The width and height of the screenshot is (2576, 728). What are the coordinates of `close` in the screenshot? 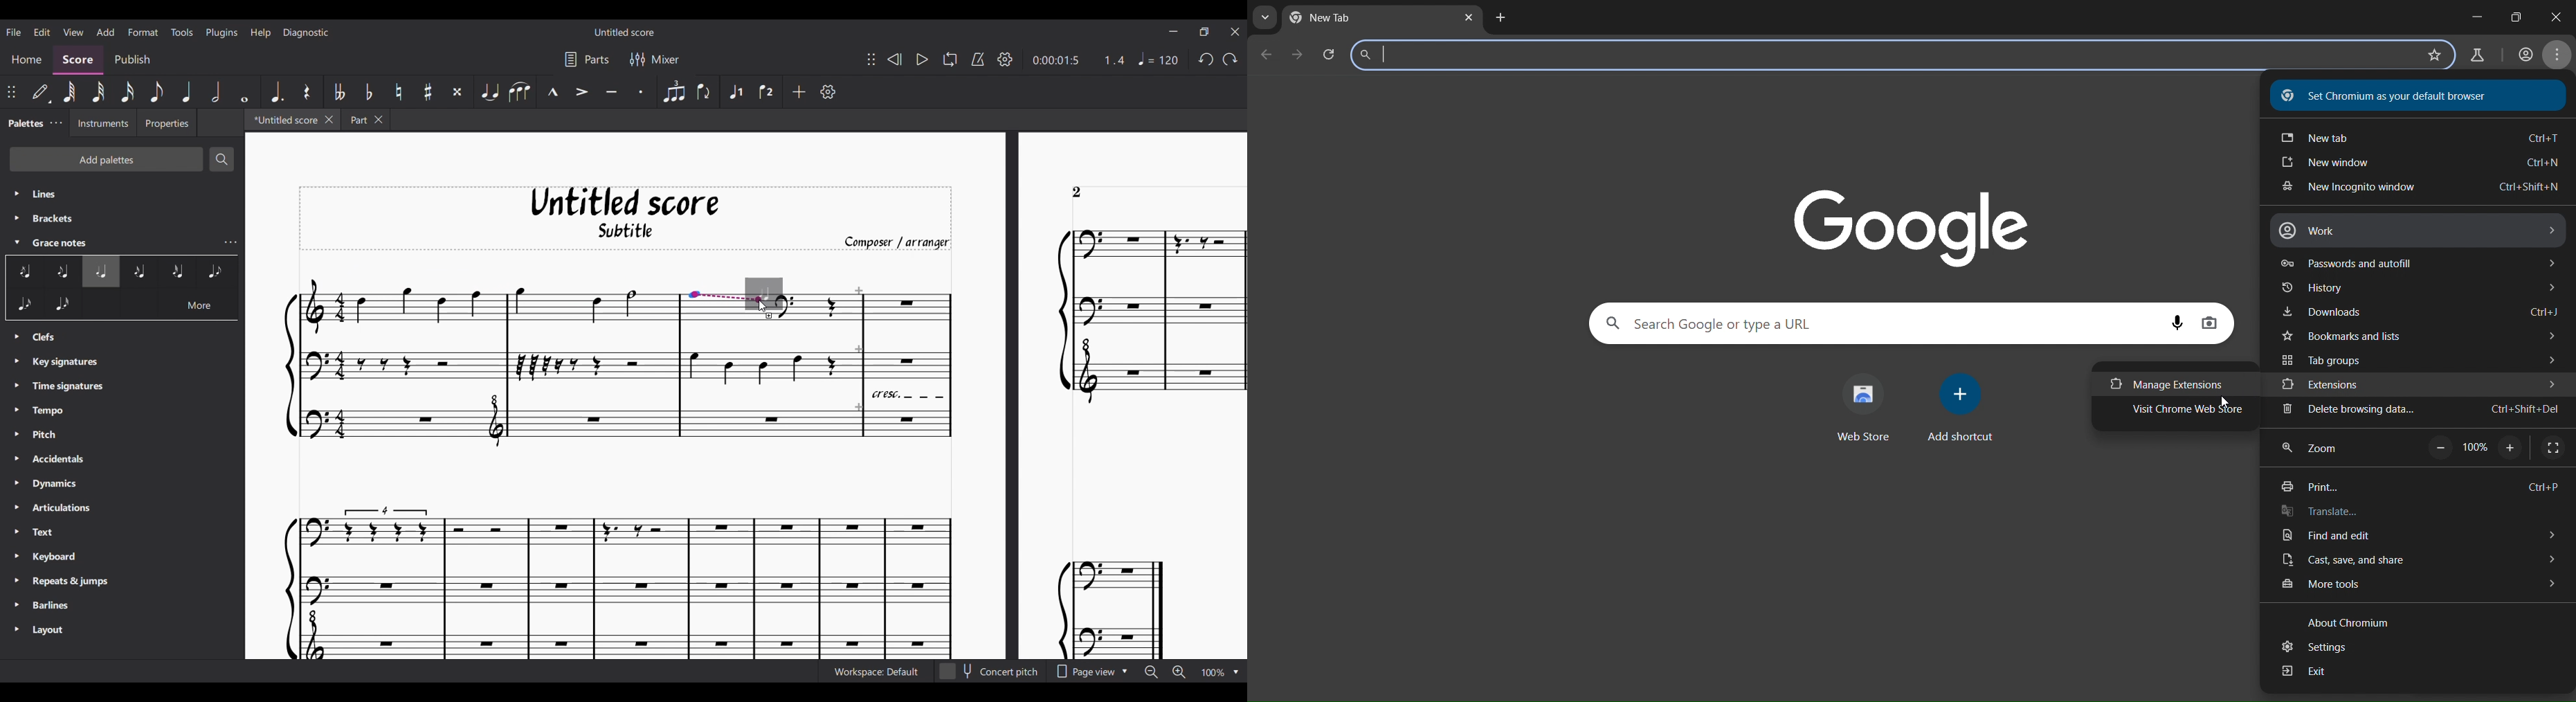 It's located at (2551, 18).